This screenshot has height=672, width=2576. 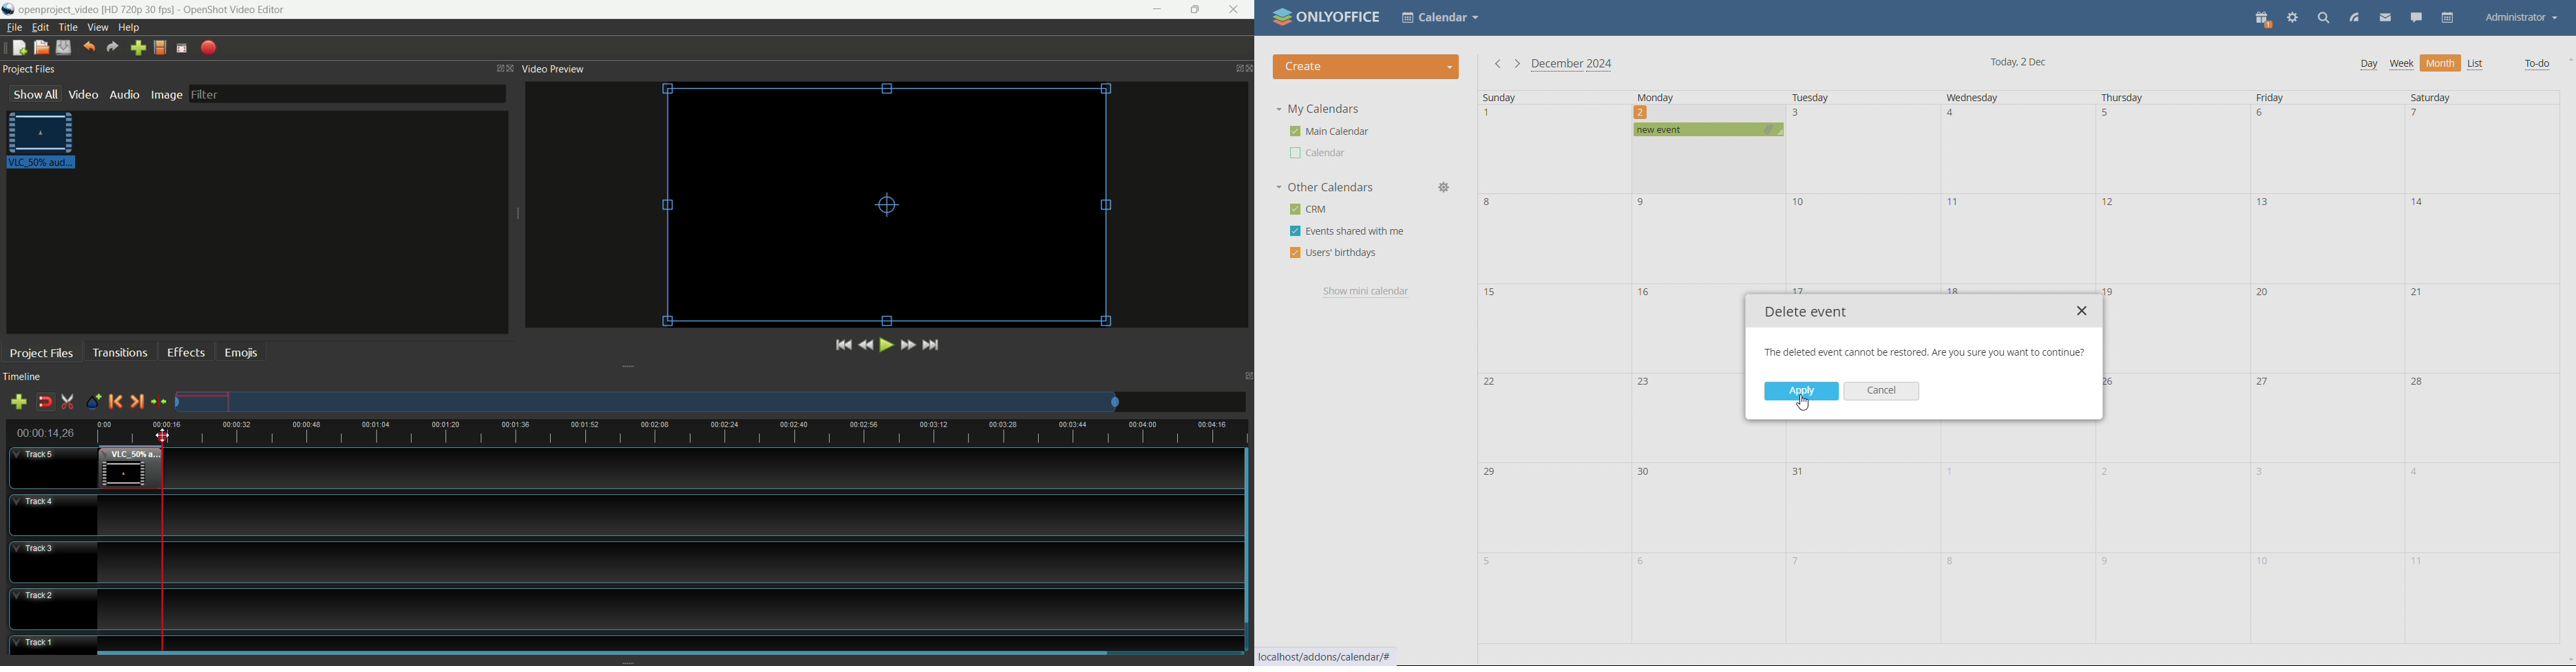 What do you see at coordinates (137, 48) in the screenshot?
I see `import file` at bounding box center [137, 48].